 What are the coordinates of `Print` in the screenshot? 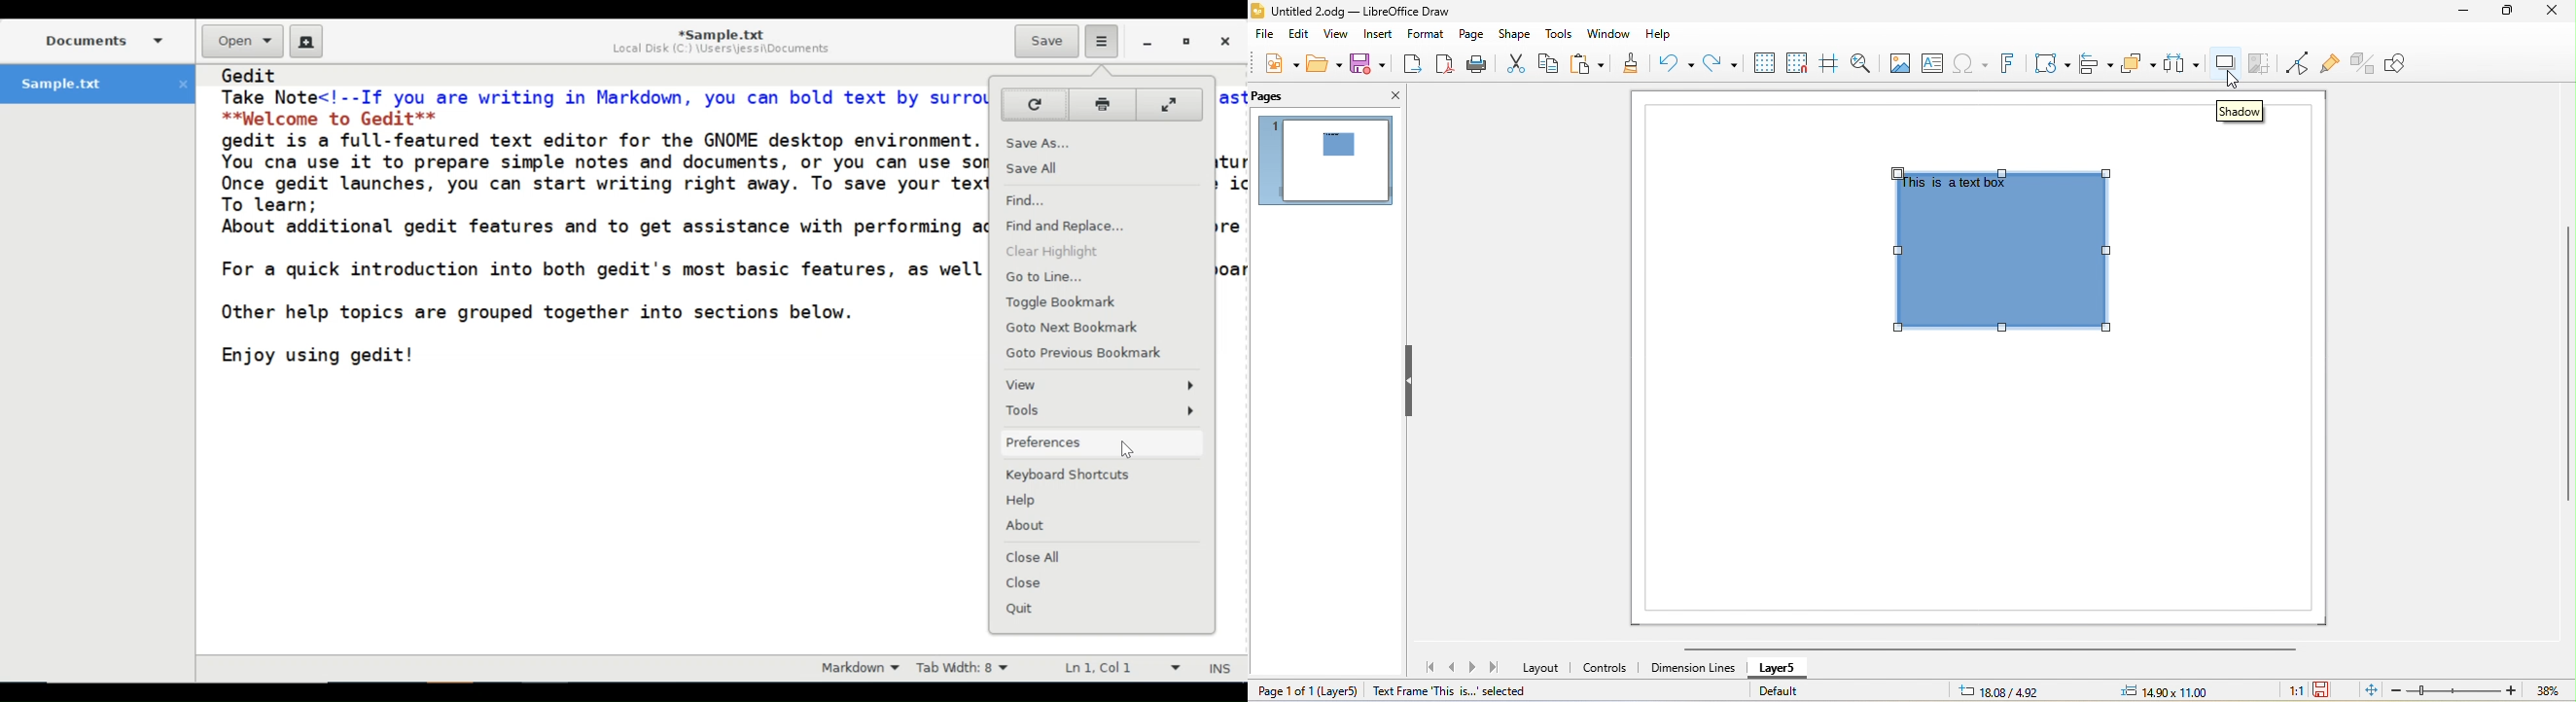 It's located at (1103, 104).